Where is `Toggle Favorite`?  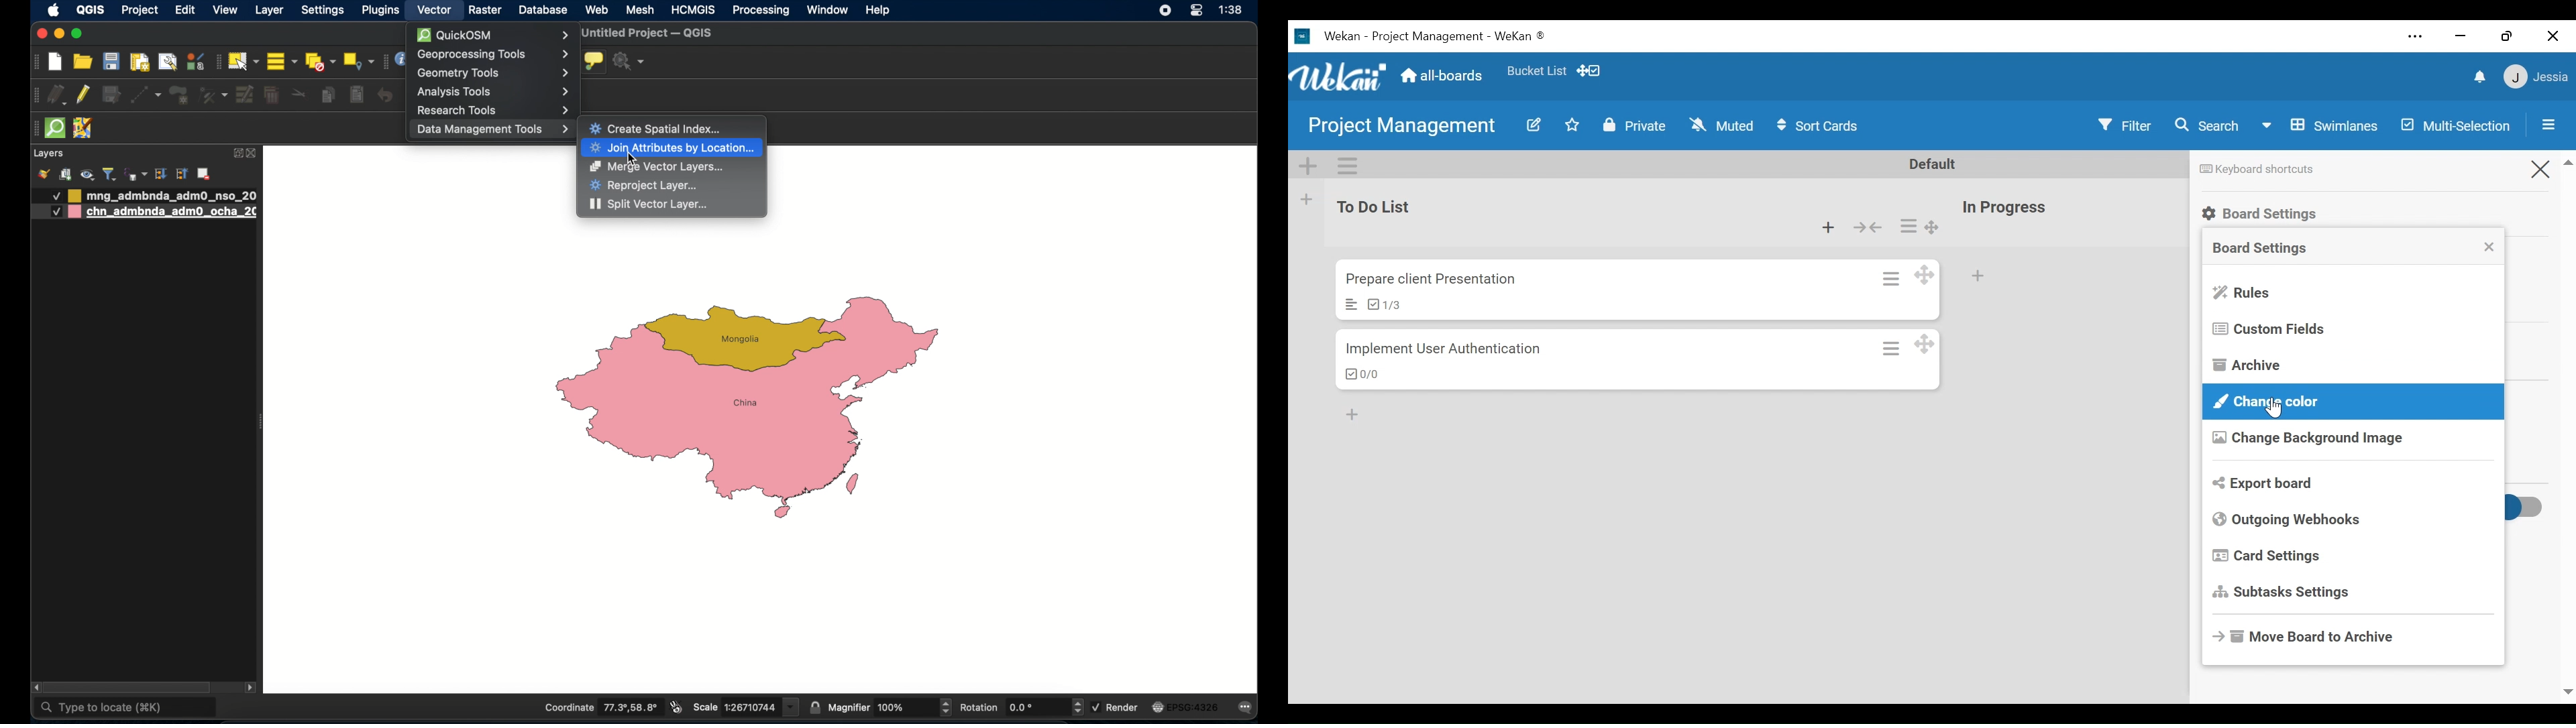 Toggle Favorite is located at coordinates (1574, 125).